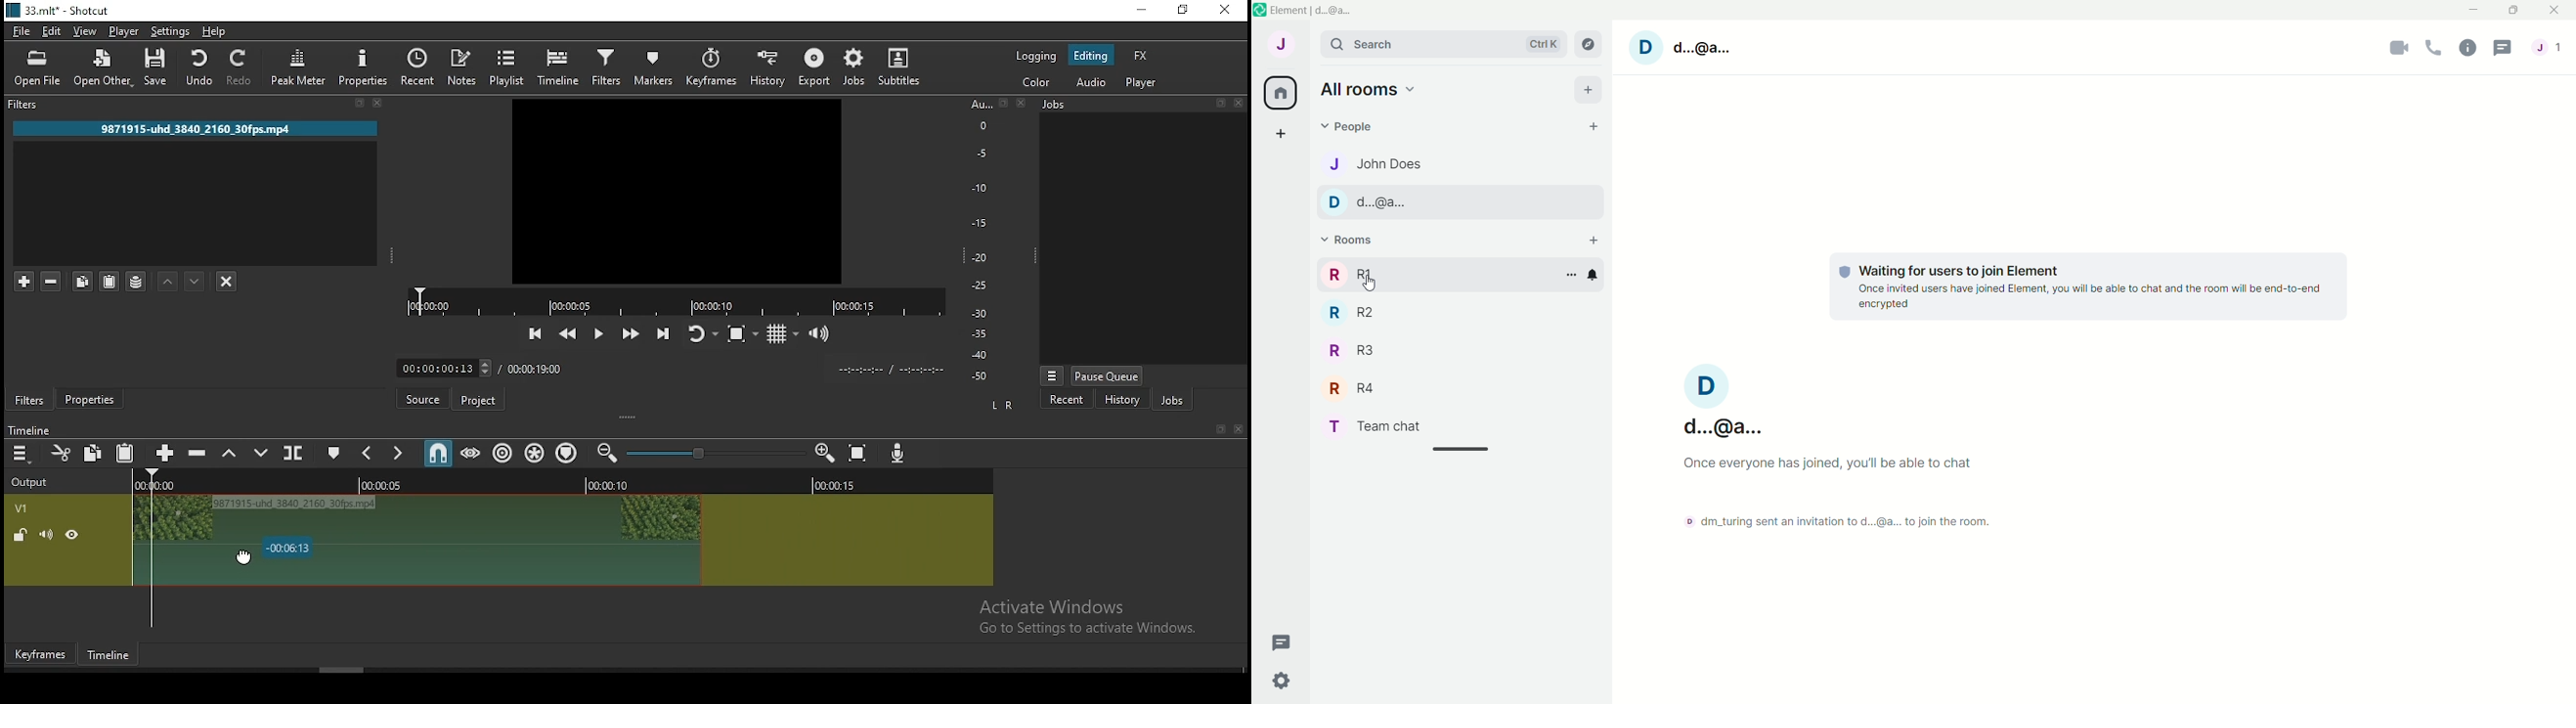 The image size is (2576, 728). What do you see at coordinates (196, 280) in the screenshot?
I see `move filter down` at bounding box center [196, 280].